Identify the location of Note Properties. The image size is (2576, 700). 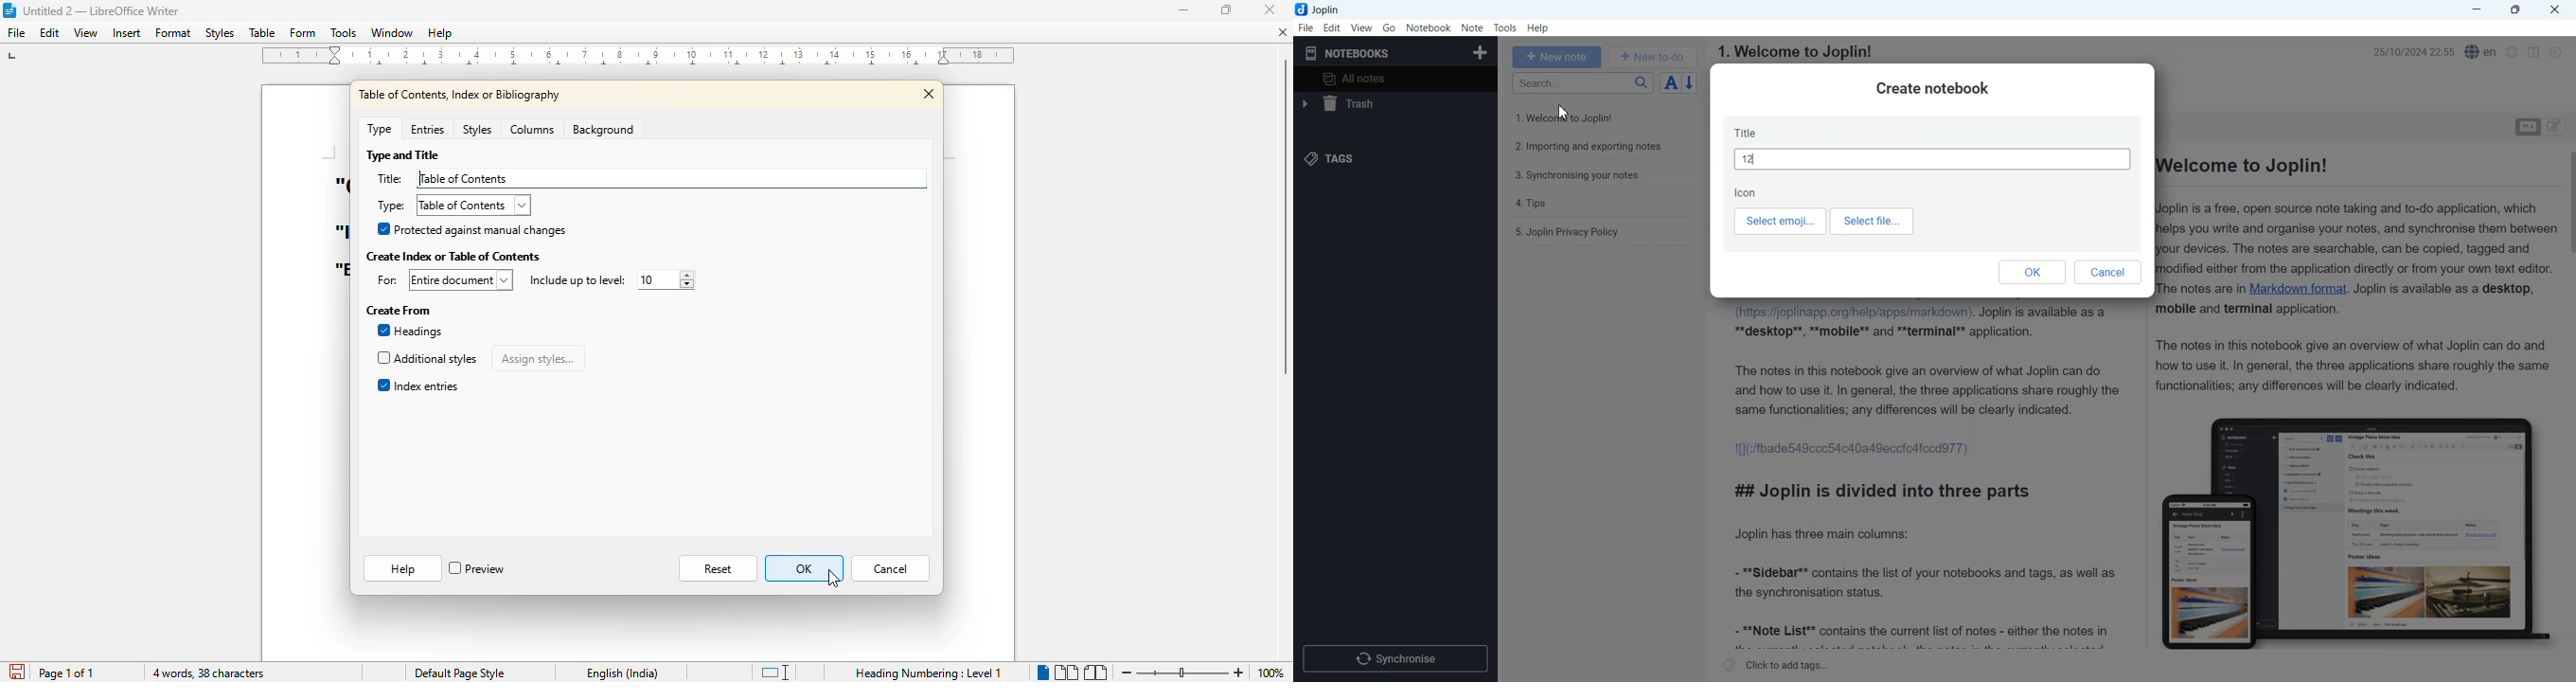
(2556, 52).